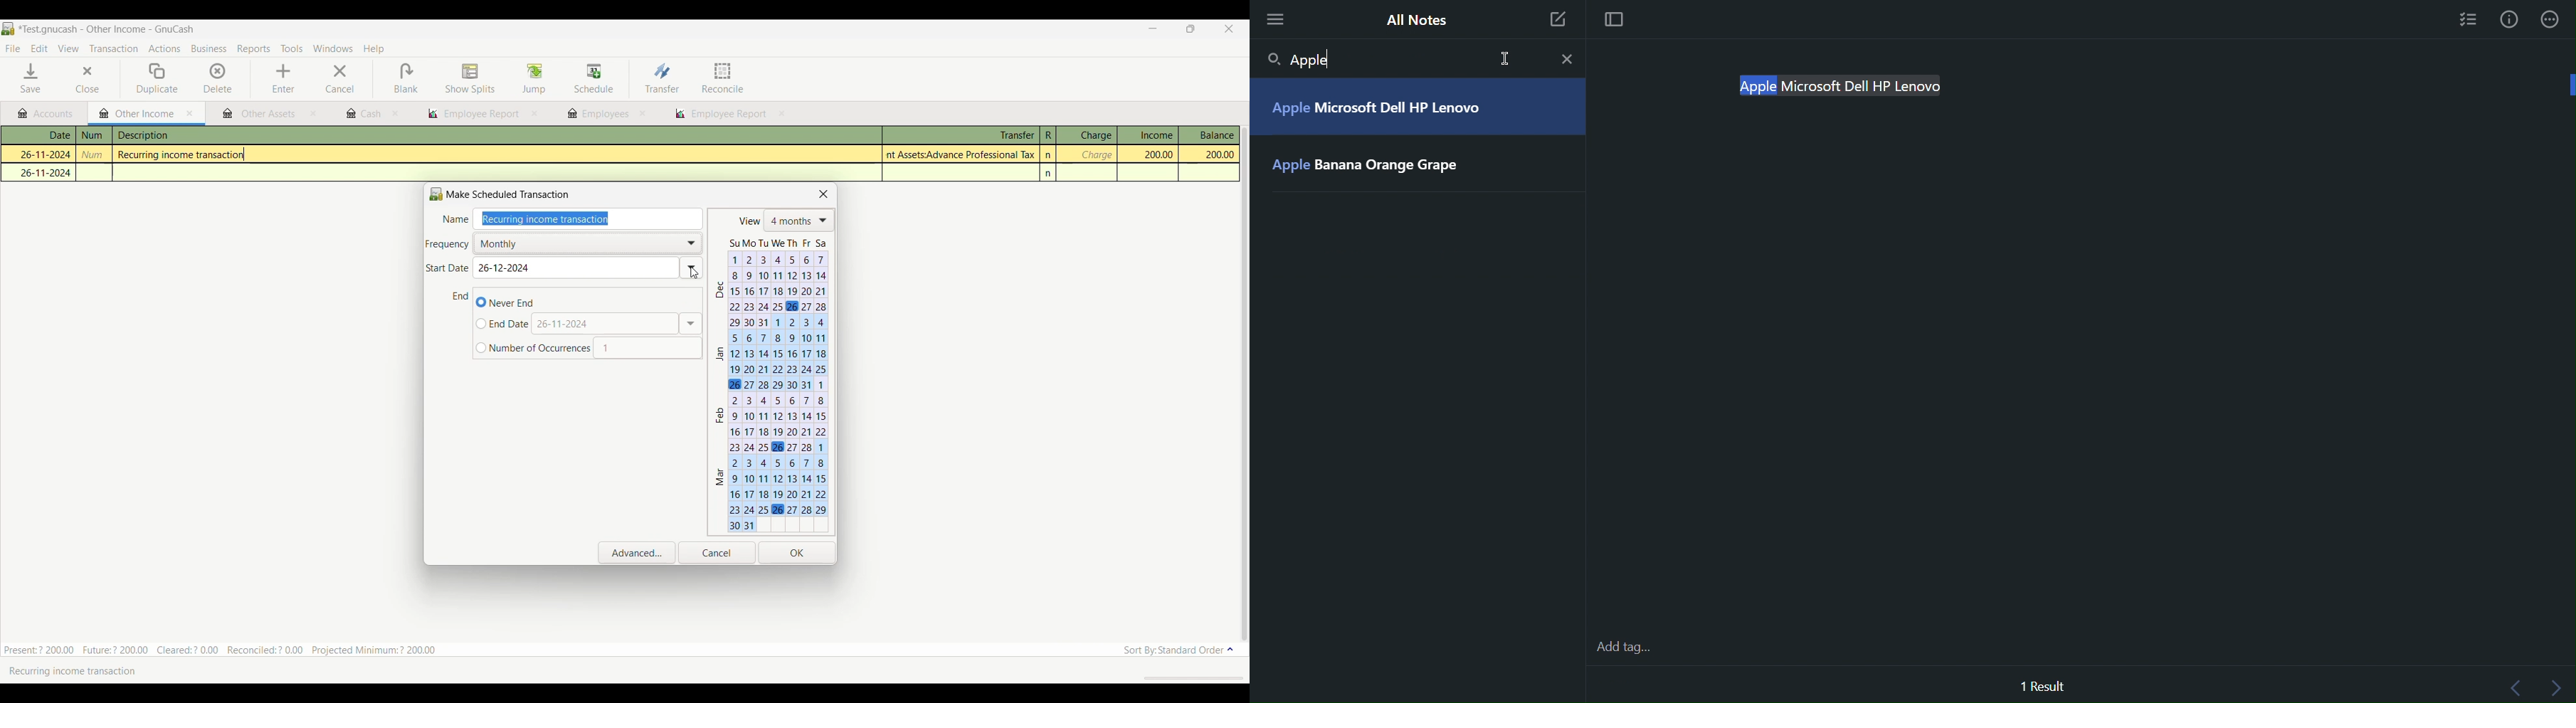  What do you see at coordinates (48, 114) in the screenshot?
I see `Accounts` at bounding box center [48, 114].